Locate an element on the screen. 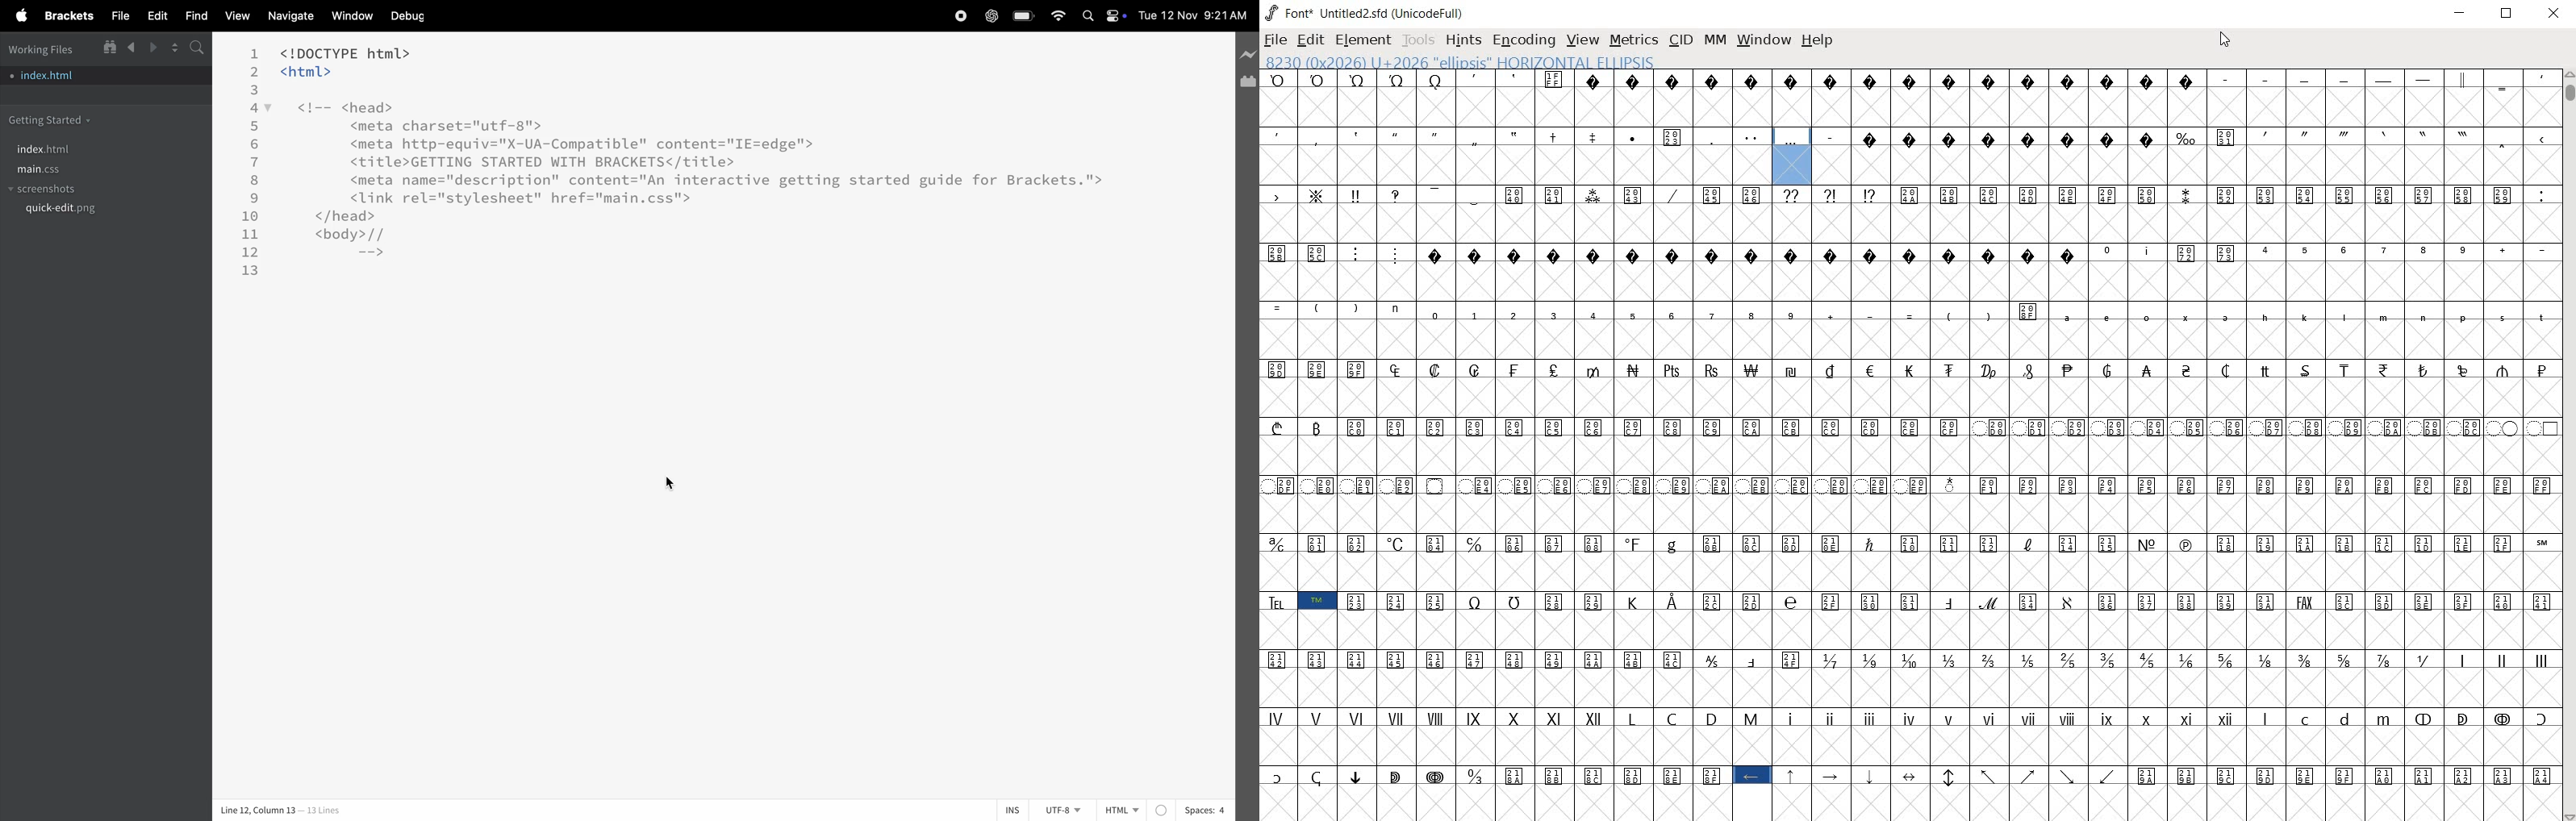 This screenshot has width=2576, height=840. Line 12, Column 13 — 13 Lines is located at coordinates (282, 809).